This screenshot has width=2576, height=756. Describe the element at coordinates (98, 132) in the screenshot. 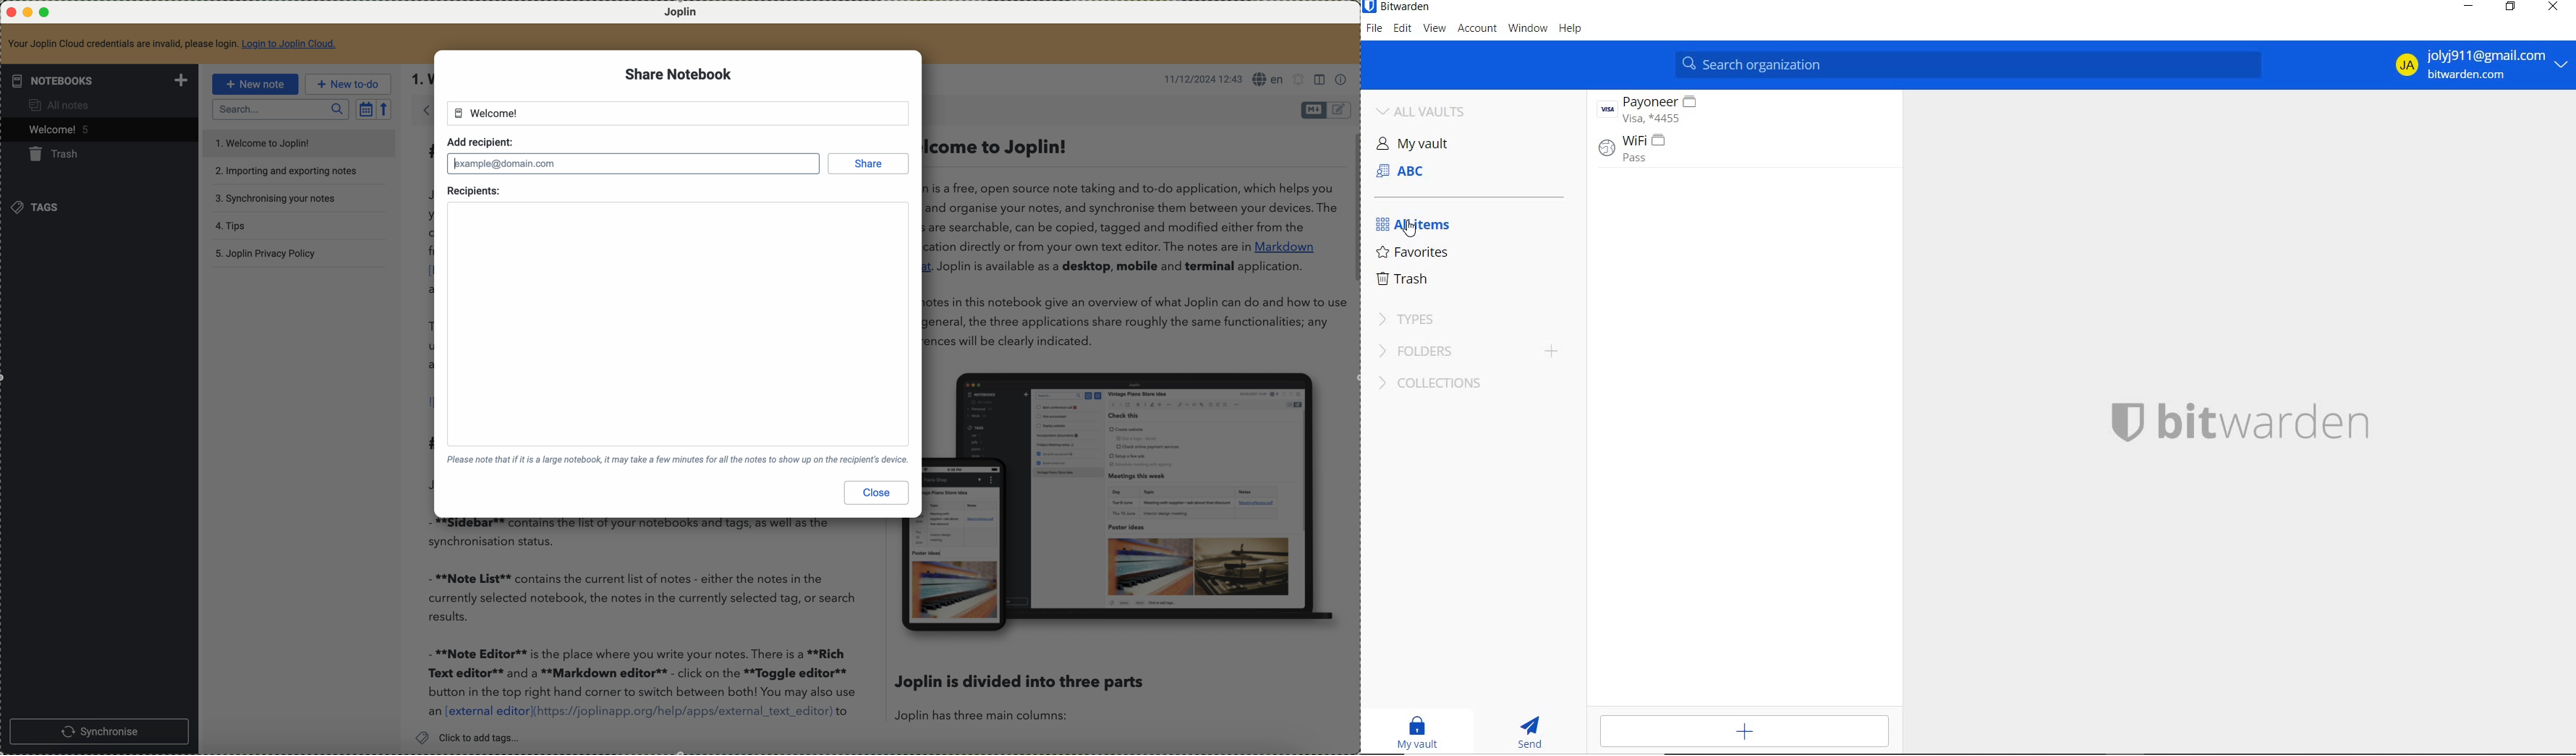

I see `click on welcome note` at that location.